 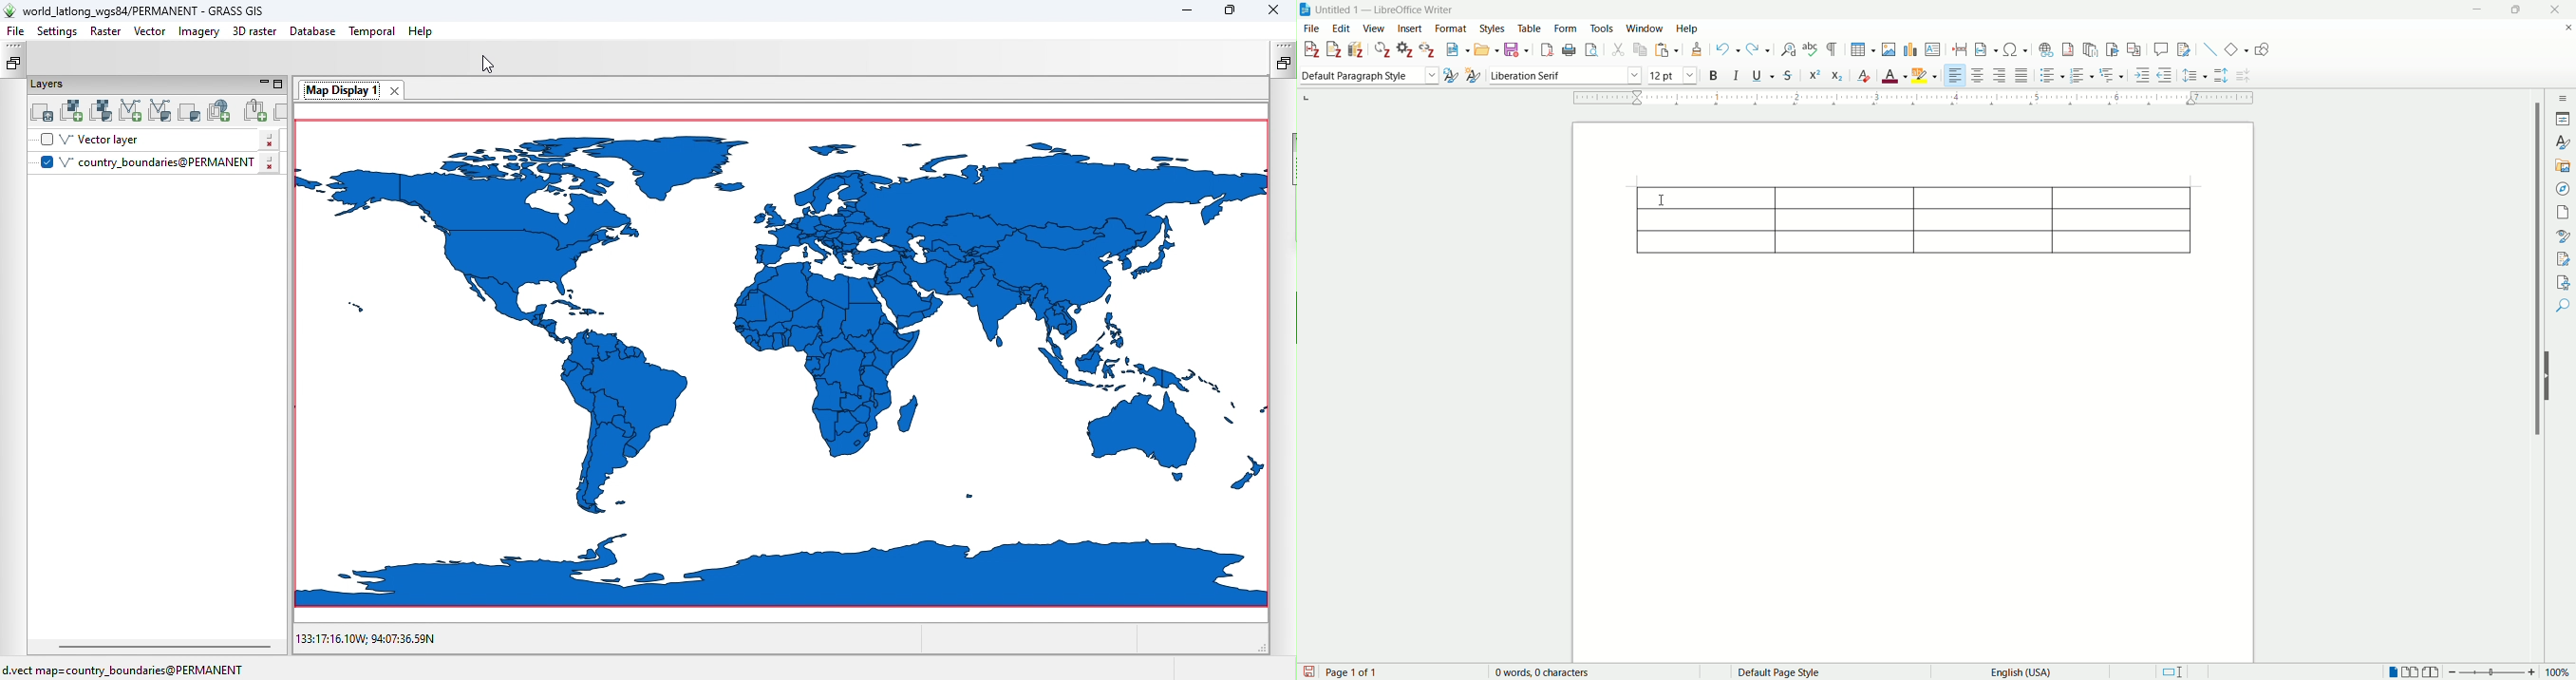 What do you see at coordinates (1548, 50) in the screenshot?
I see `export` at bounding box center [1548, 50].